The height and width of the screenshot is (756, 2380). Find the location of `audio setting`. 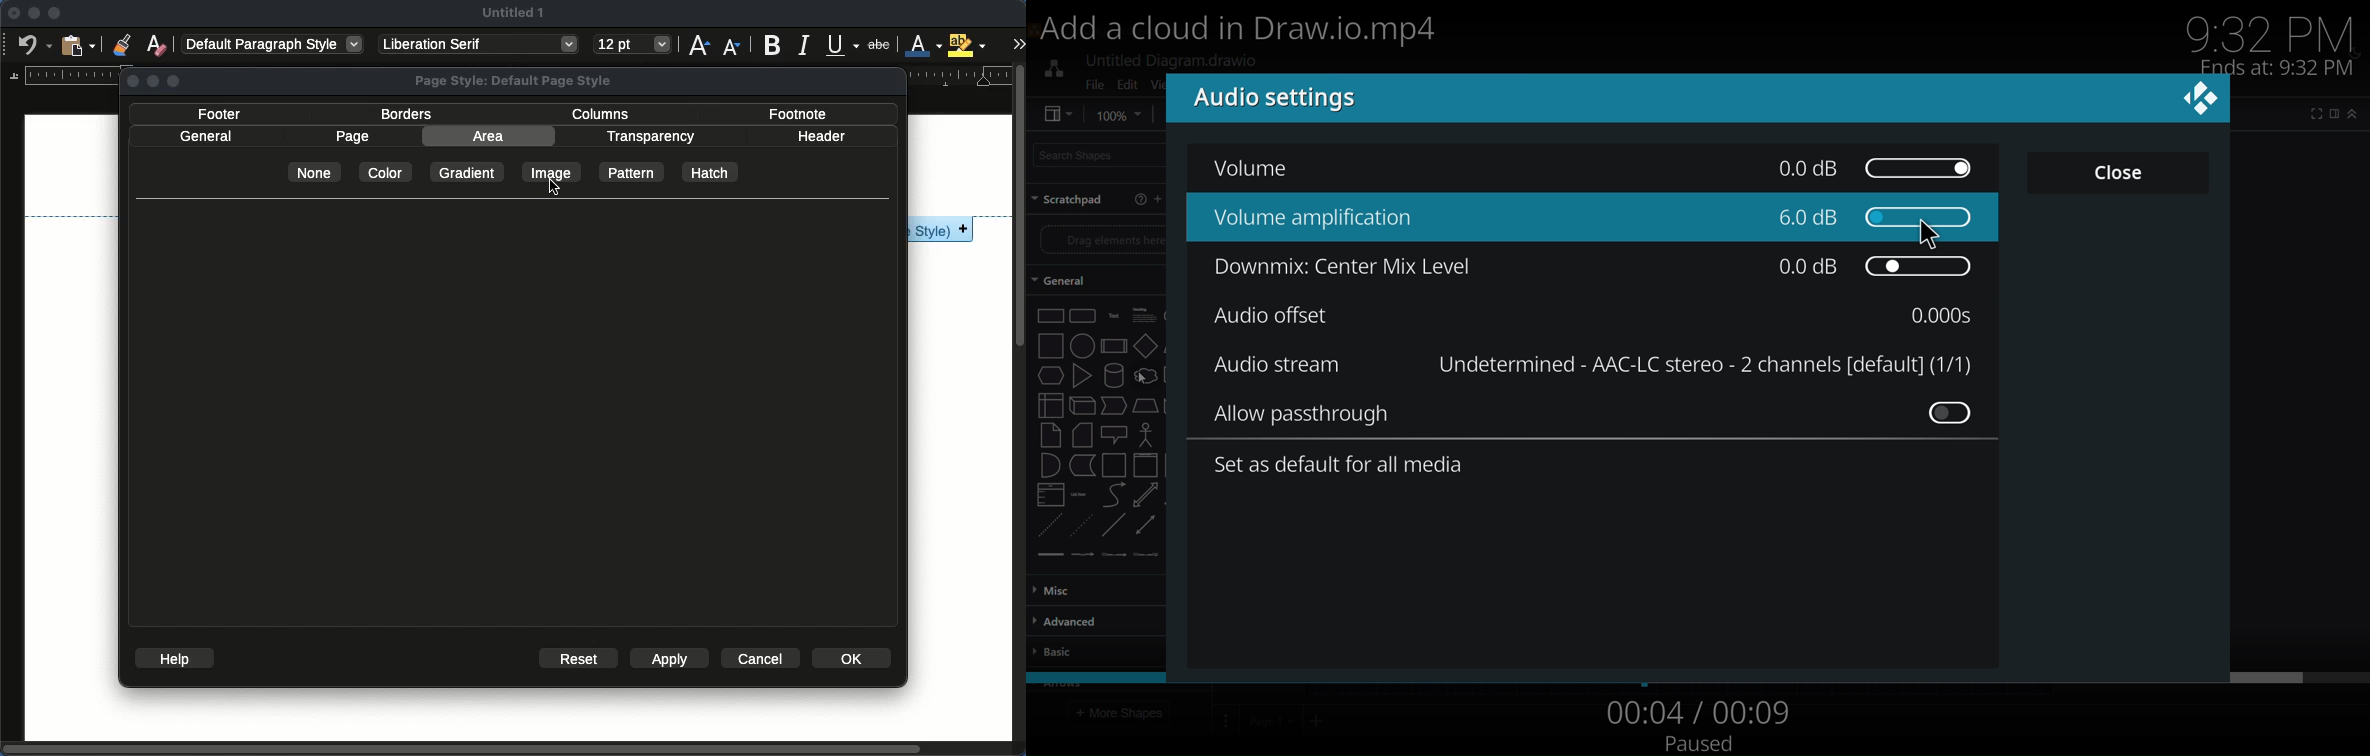

audio setting is located at coordinates (1260, 99).